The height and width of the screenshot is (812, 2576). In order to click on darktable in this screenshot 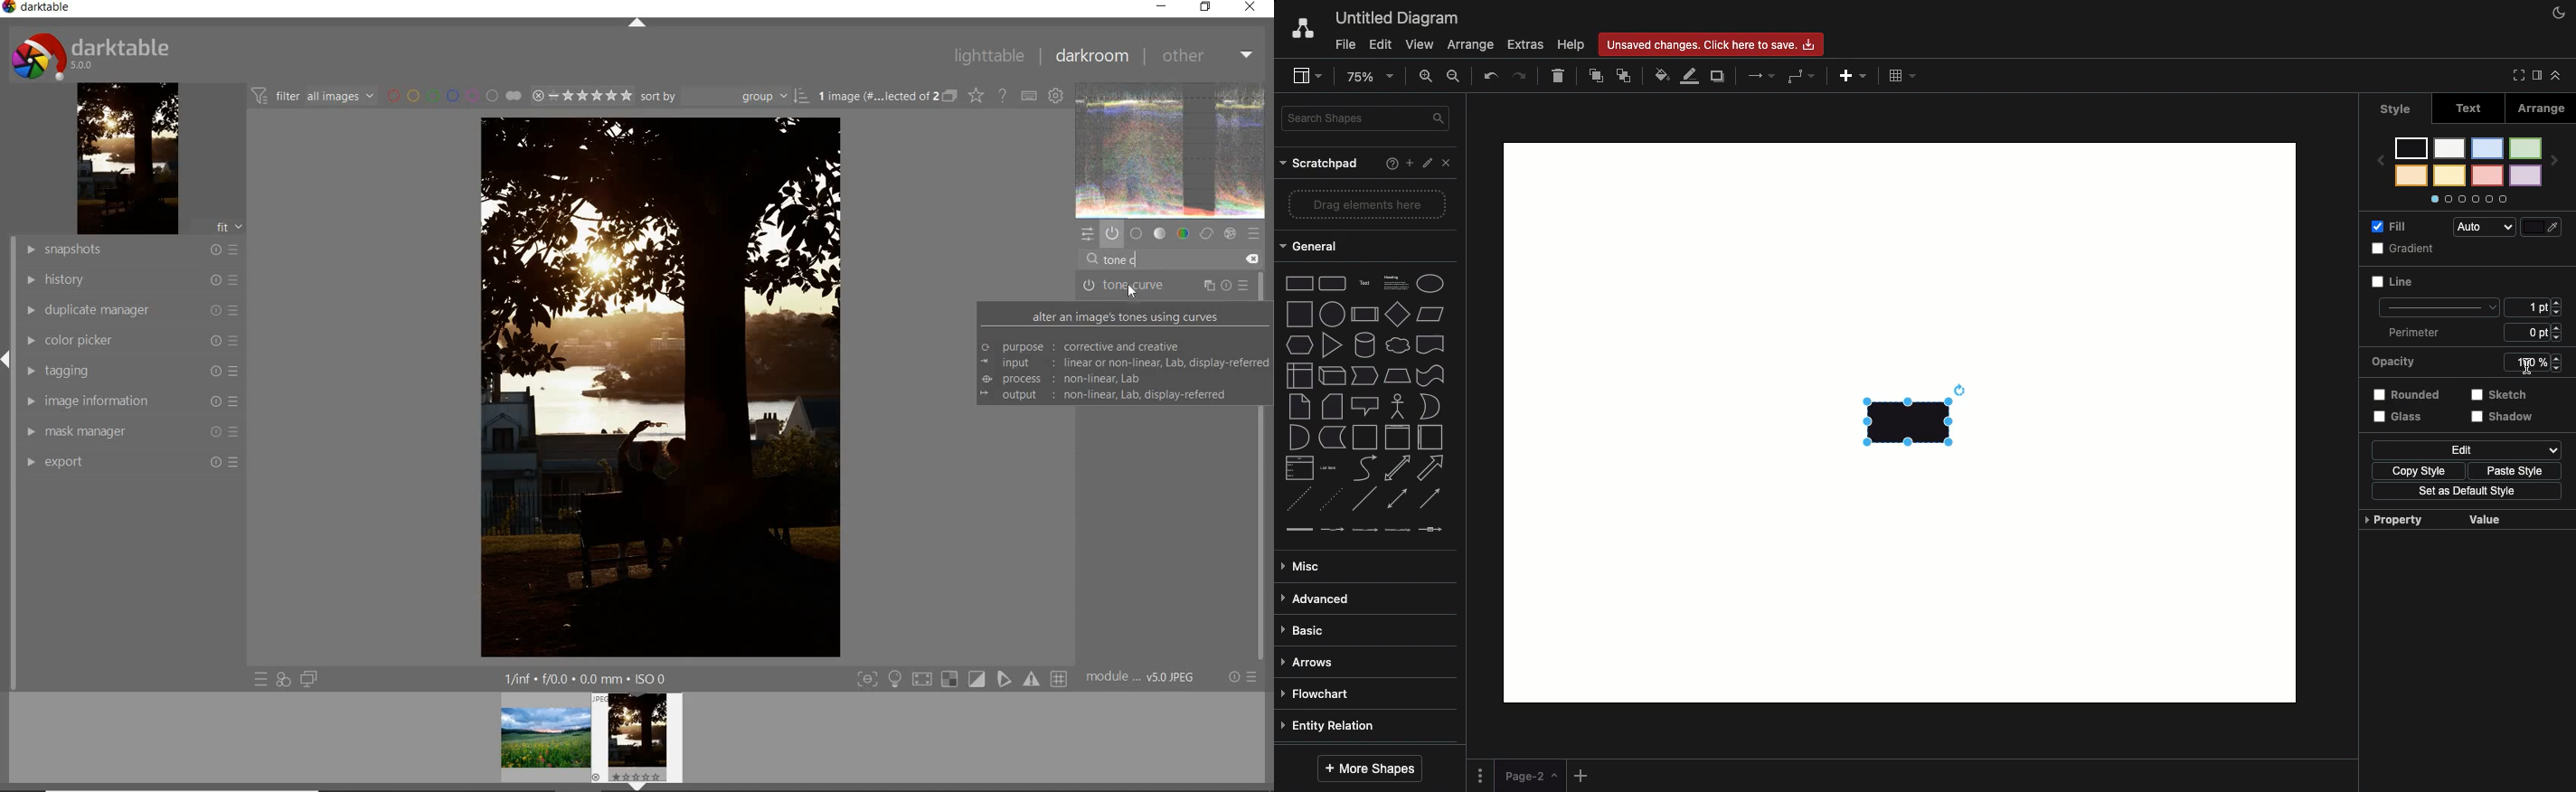, I will do `click(90, 54)`.